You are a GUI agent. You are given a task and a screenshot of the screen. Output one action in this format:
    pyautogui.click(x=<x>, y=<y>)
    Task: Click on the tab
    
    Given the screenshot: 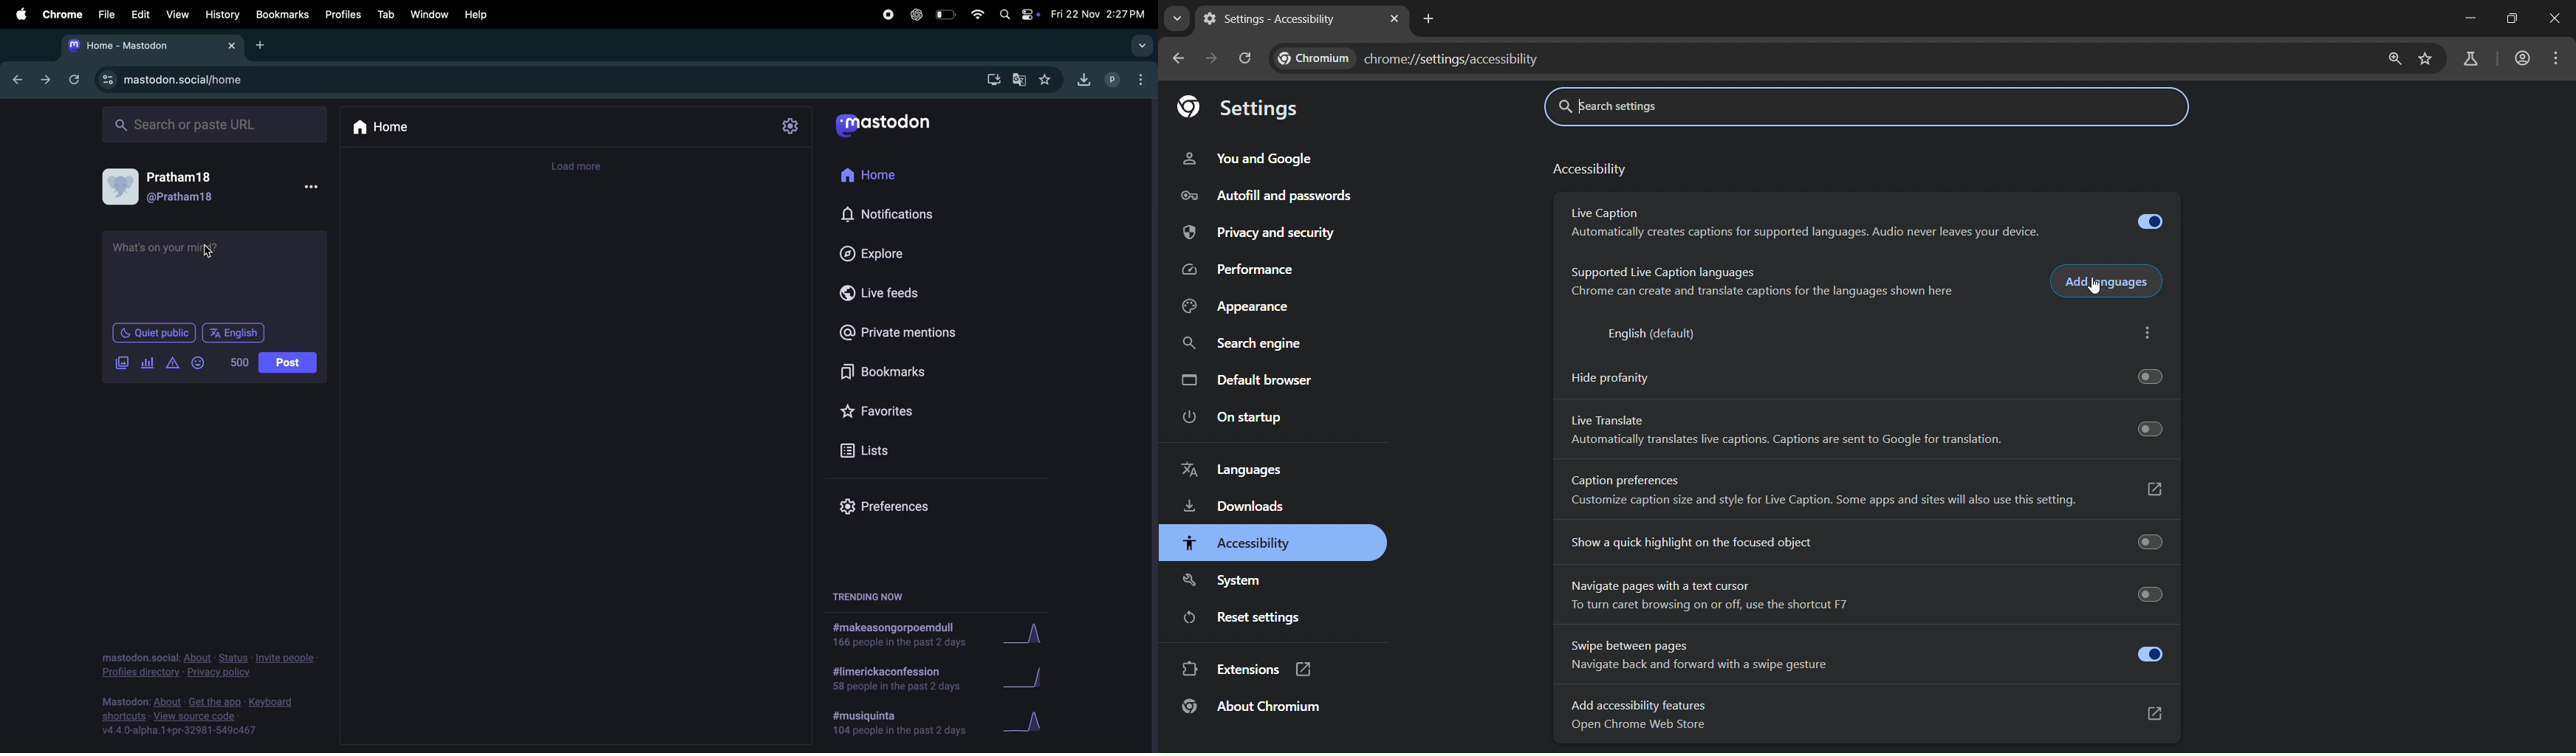 What is the action you would take?
    pyautogui.click(x=123, y=47)
    